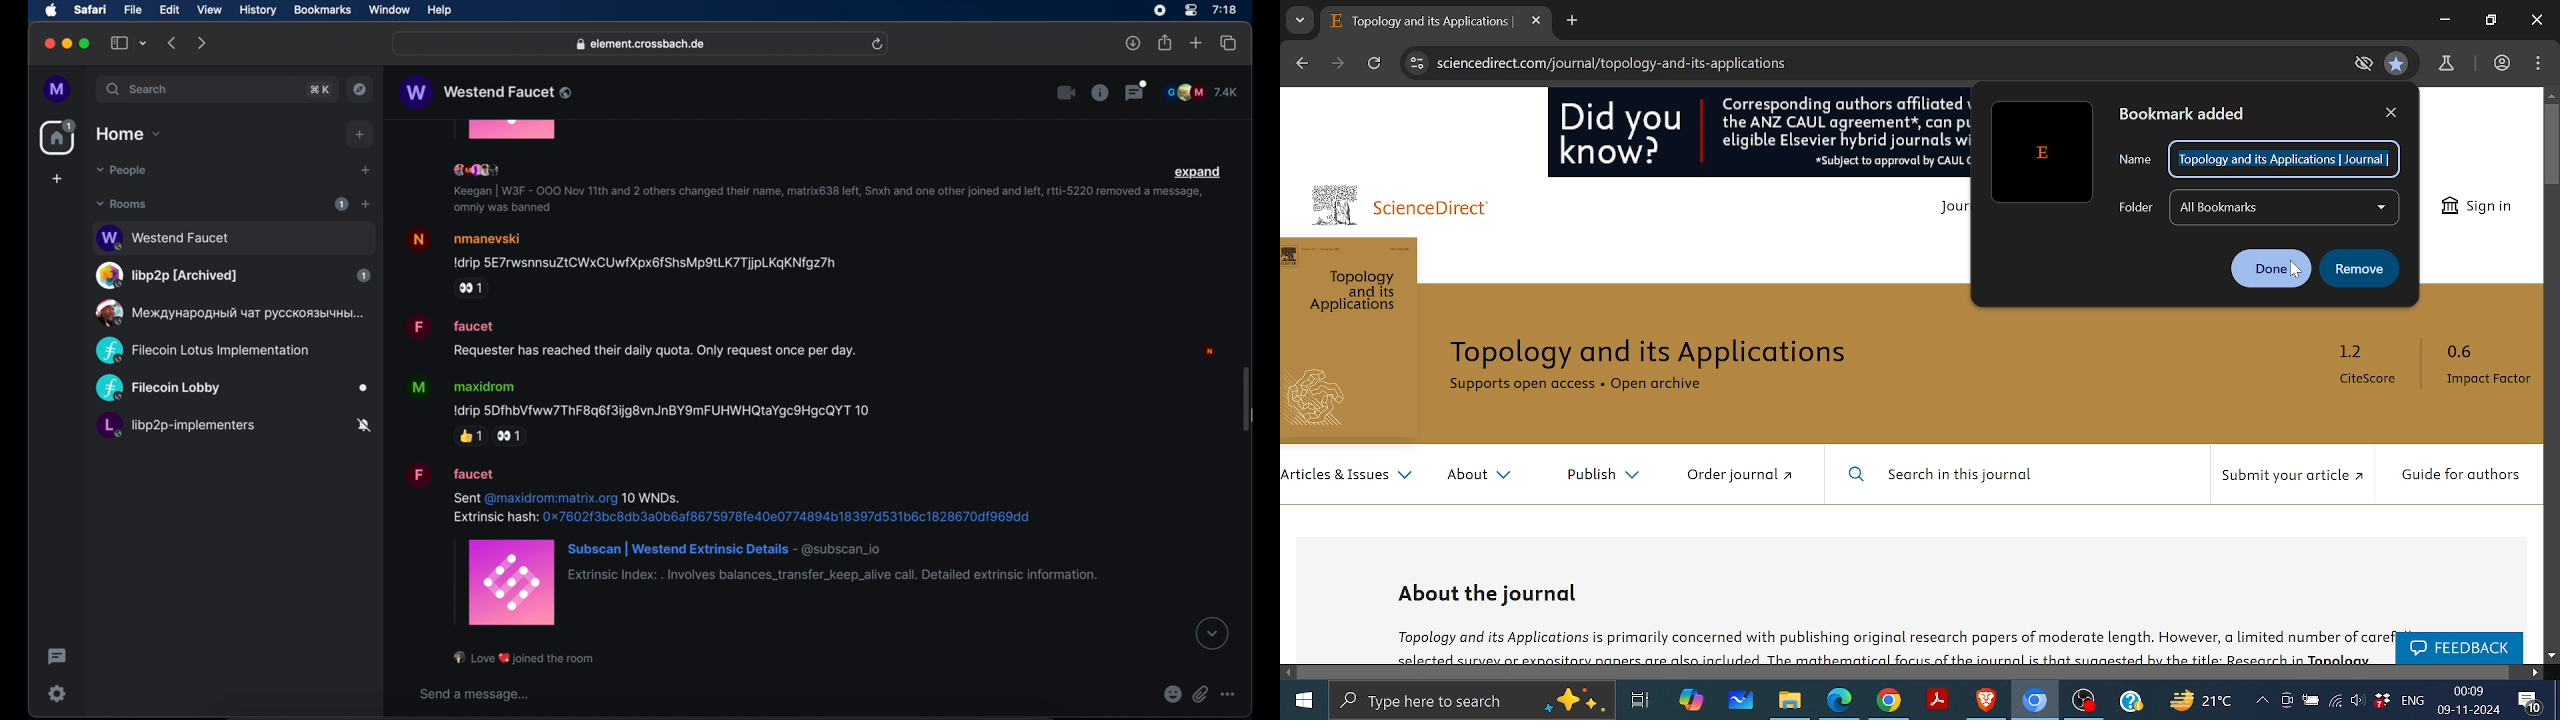  What do you see at coordinates (1189, 11) in the screenshot?
I see `control center` at bounding box center [1189, 11].